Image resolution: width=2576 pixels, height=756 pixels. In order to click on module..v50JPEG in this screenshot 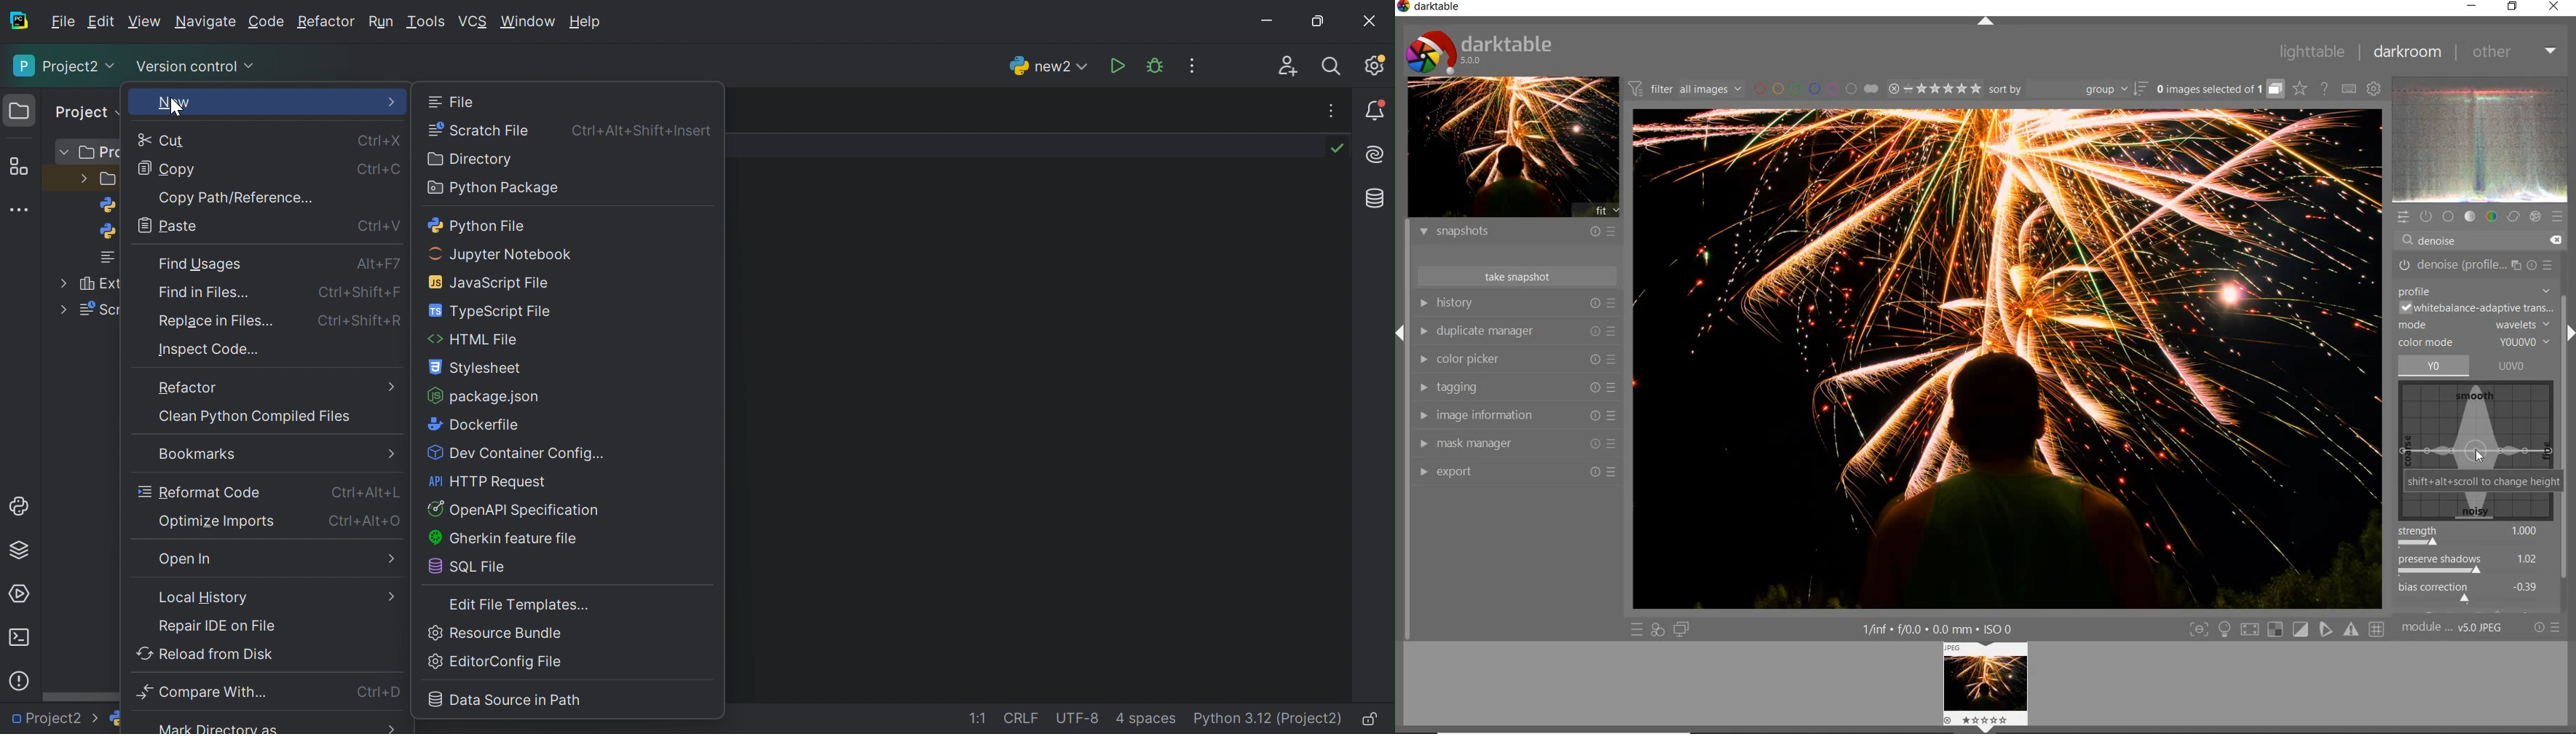, I will do `click(2451, 628)`.